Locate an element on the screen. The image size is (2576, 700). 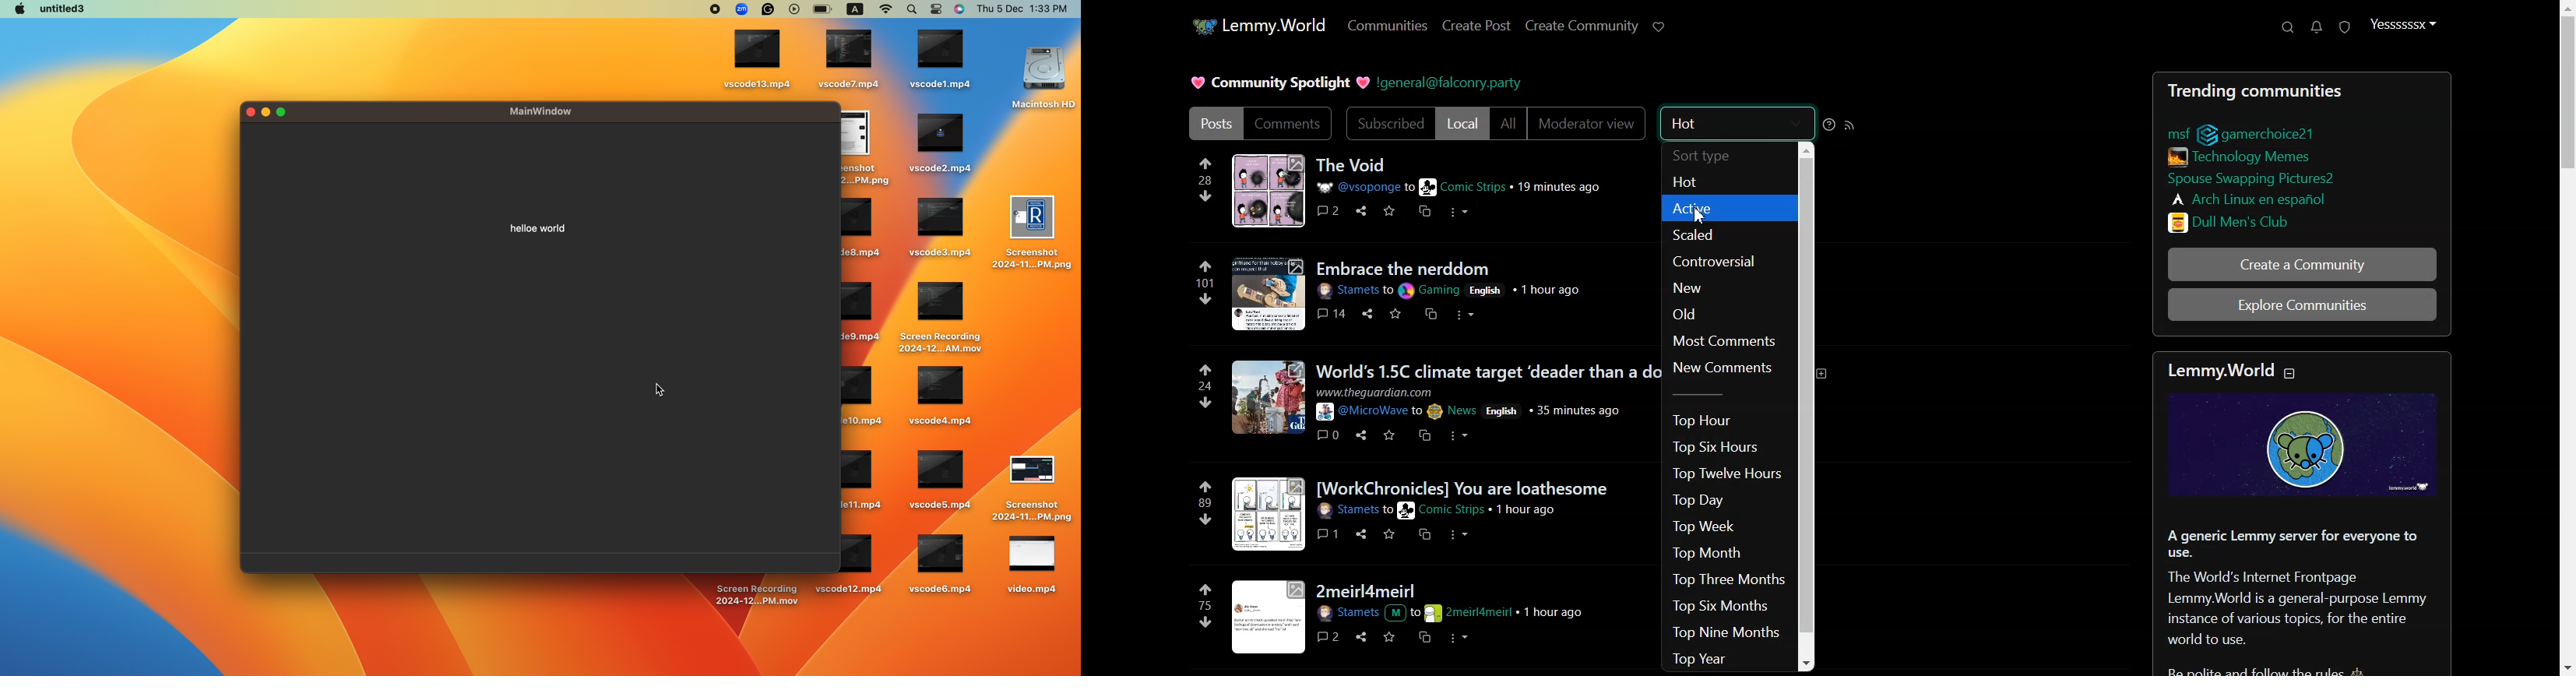
post details is located at coordinates (1452, 613).